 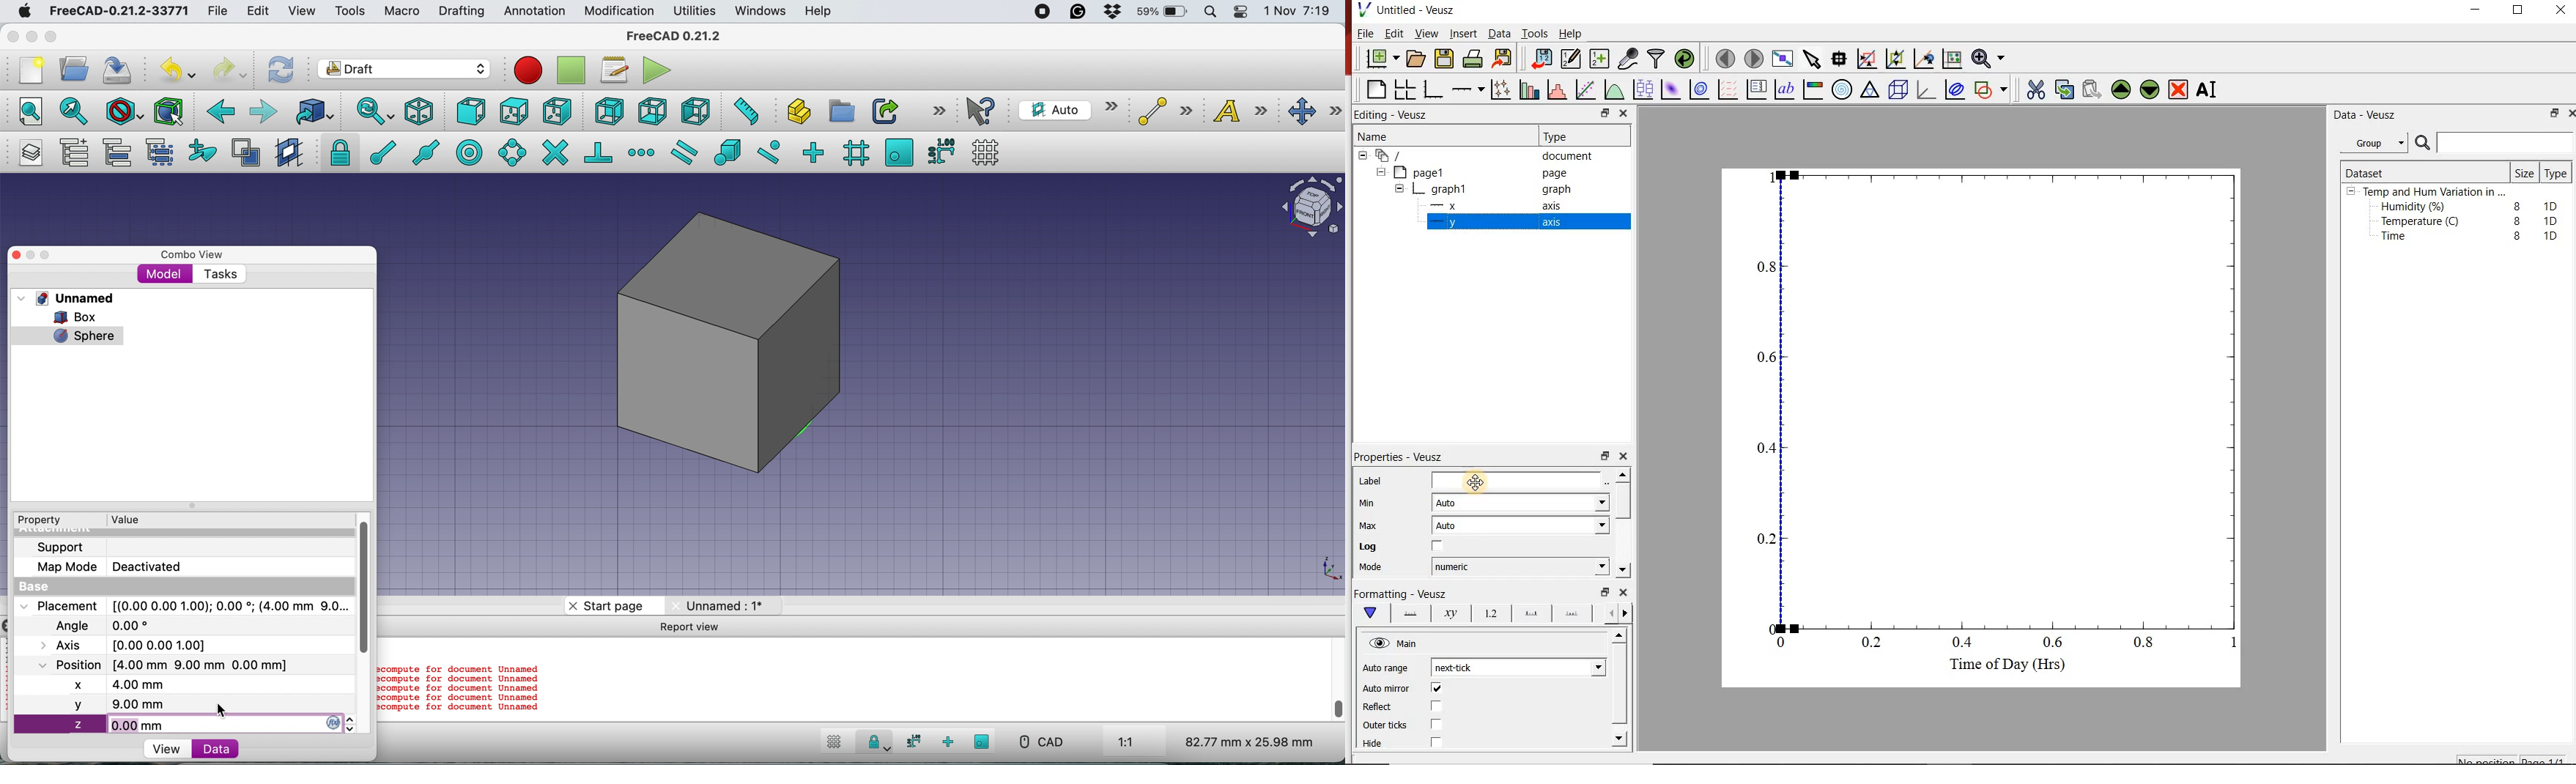 I want to click on aspect ratio, so click(x=1126, y=743).